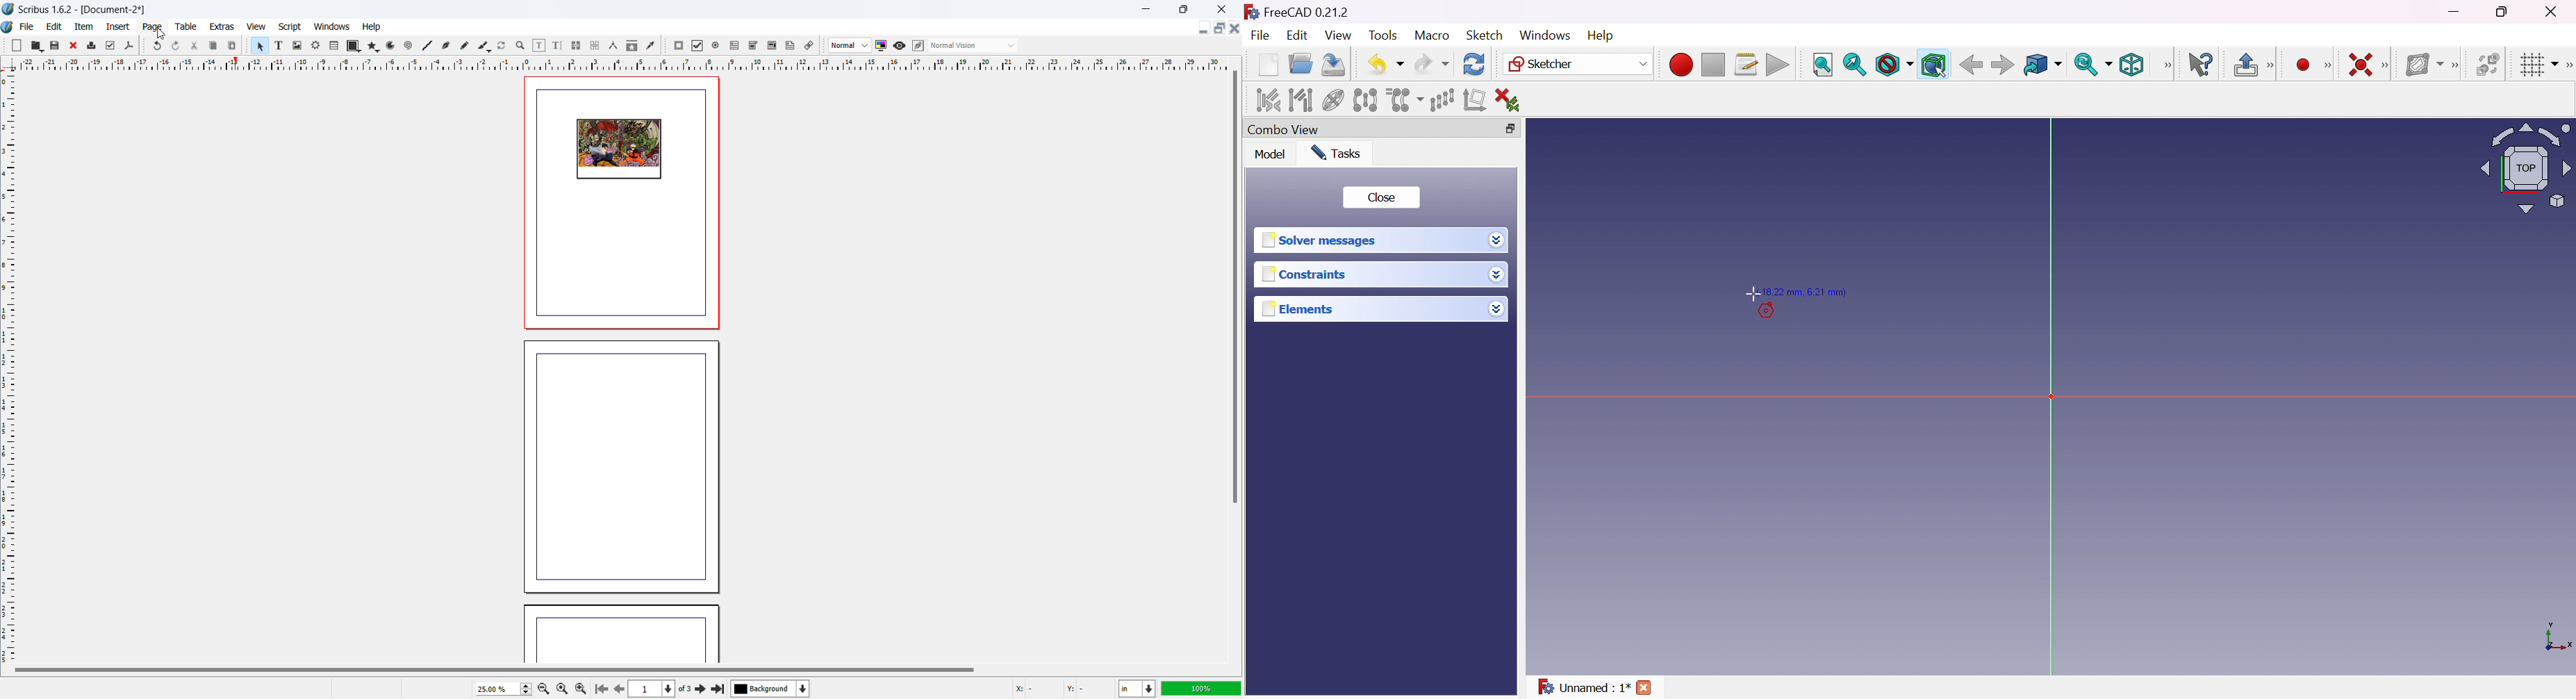 The height and width of the screenshot is (700, 2576). Describe the element at coordinates (247, 44) in the screenshot. I see `move toolbox` at that location.